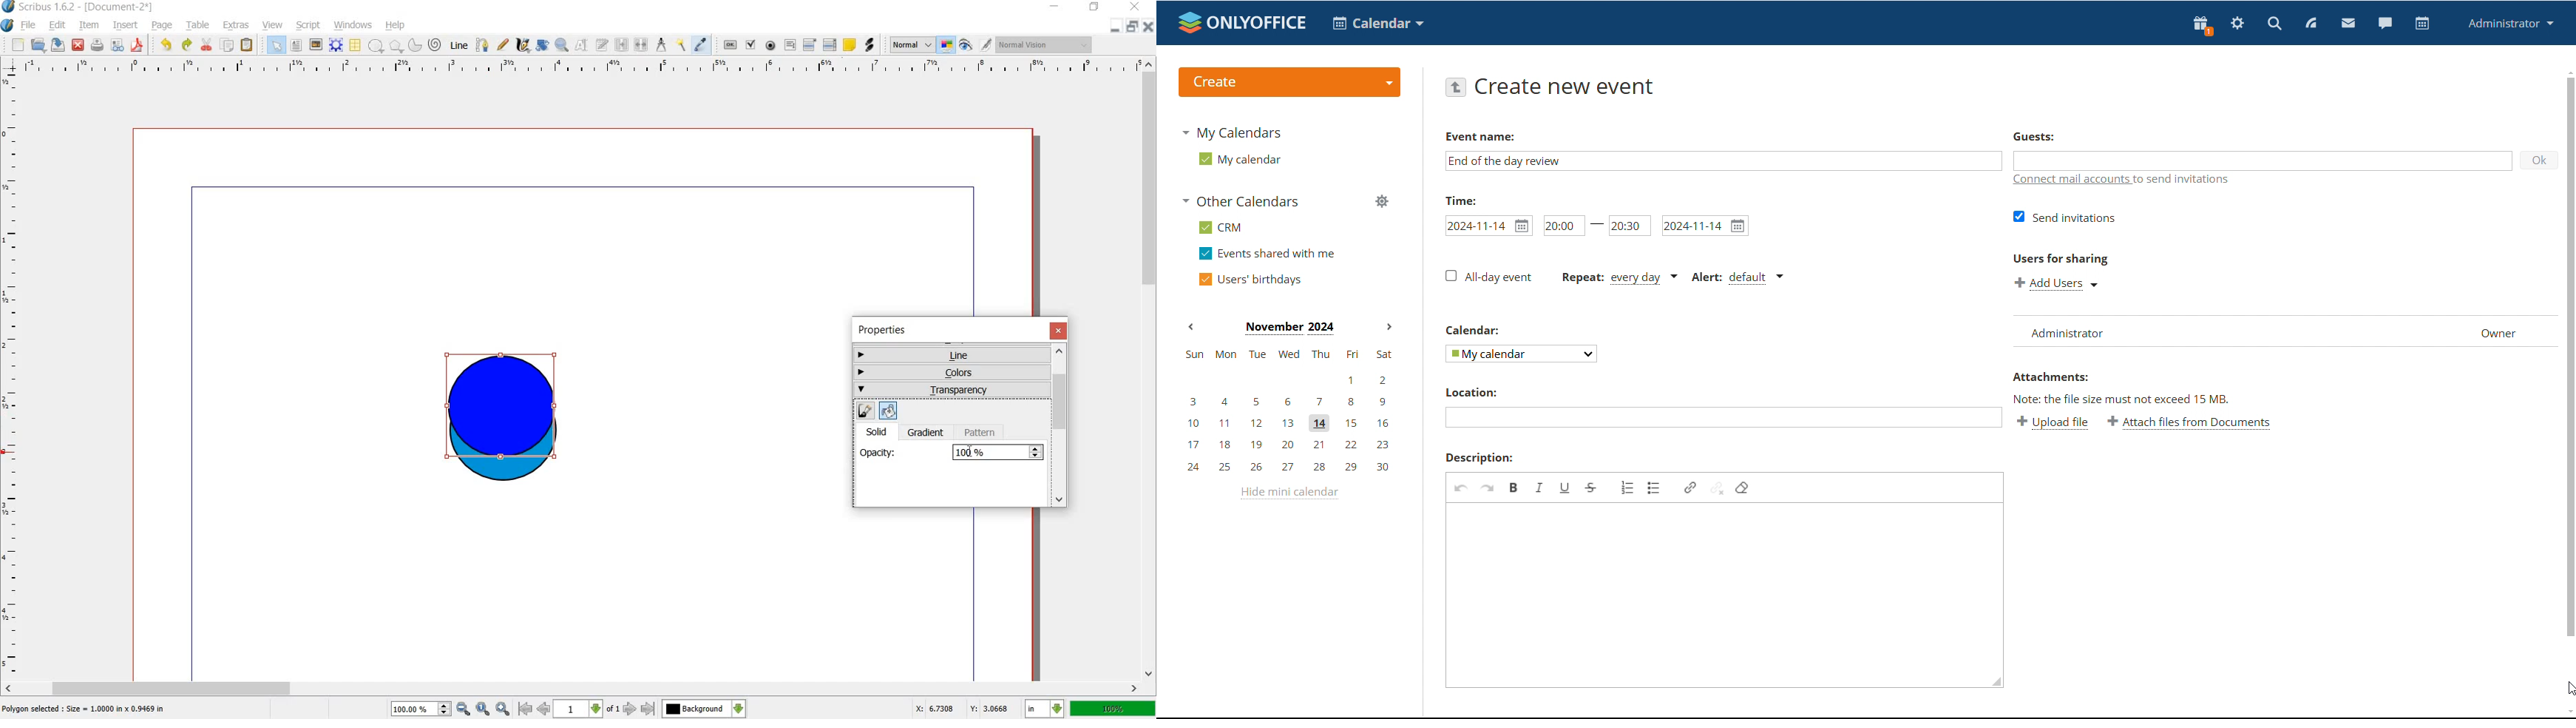  What do you see at coordinates (1148, 27) in the screenshot?
I see `close` at bounding box center [1148, 27].